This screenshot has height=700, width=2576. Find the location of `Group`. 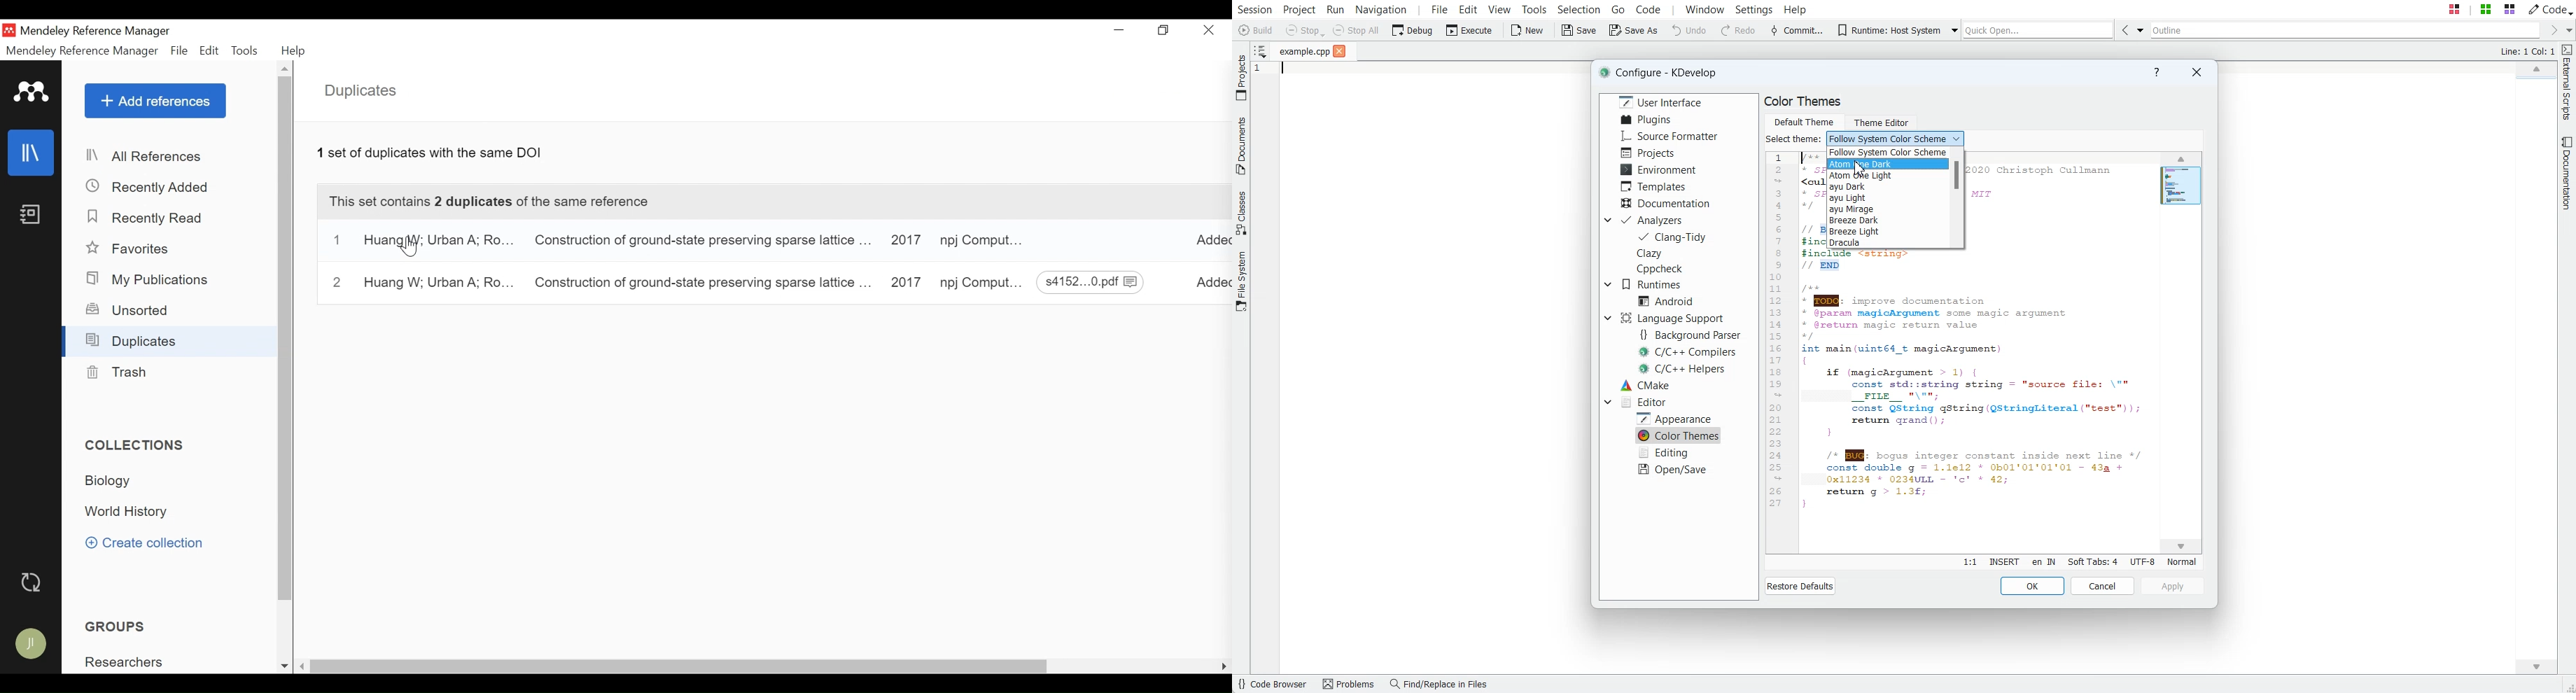

Group is located at coordinates (124, 661).